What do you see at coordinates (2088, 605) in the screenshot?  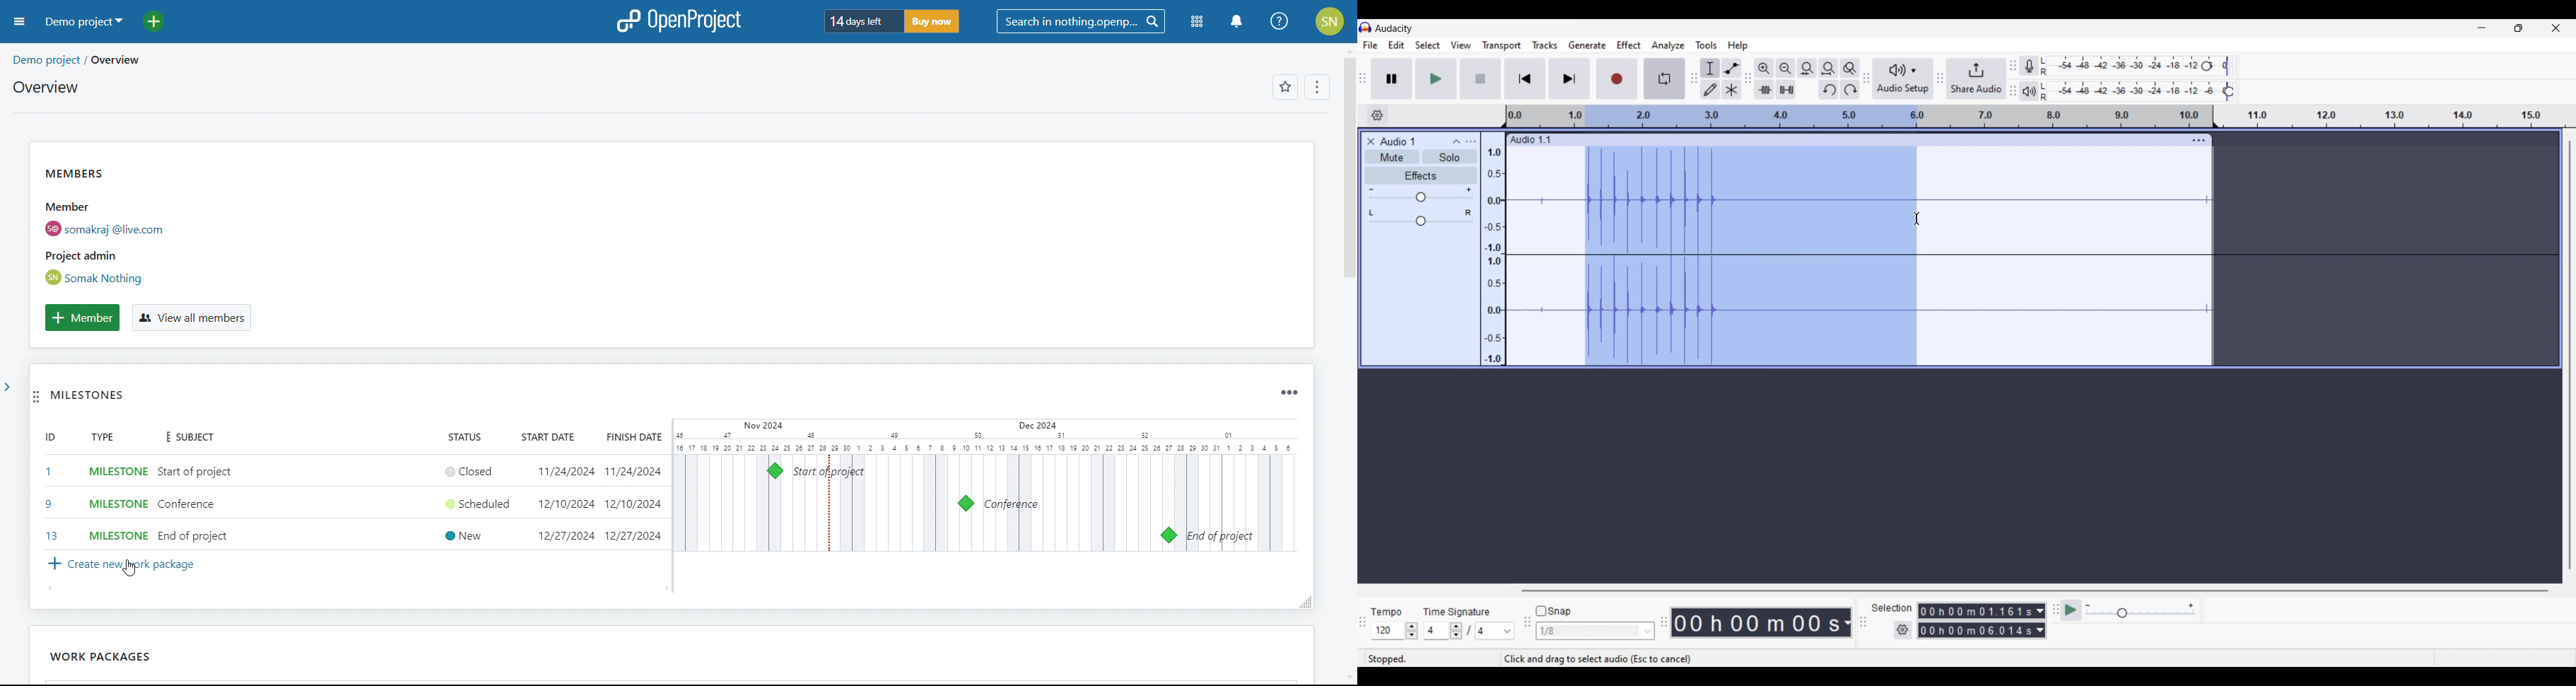 I see `Minimum playback speed` at bounding box center [2088, 605].